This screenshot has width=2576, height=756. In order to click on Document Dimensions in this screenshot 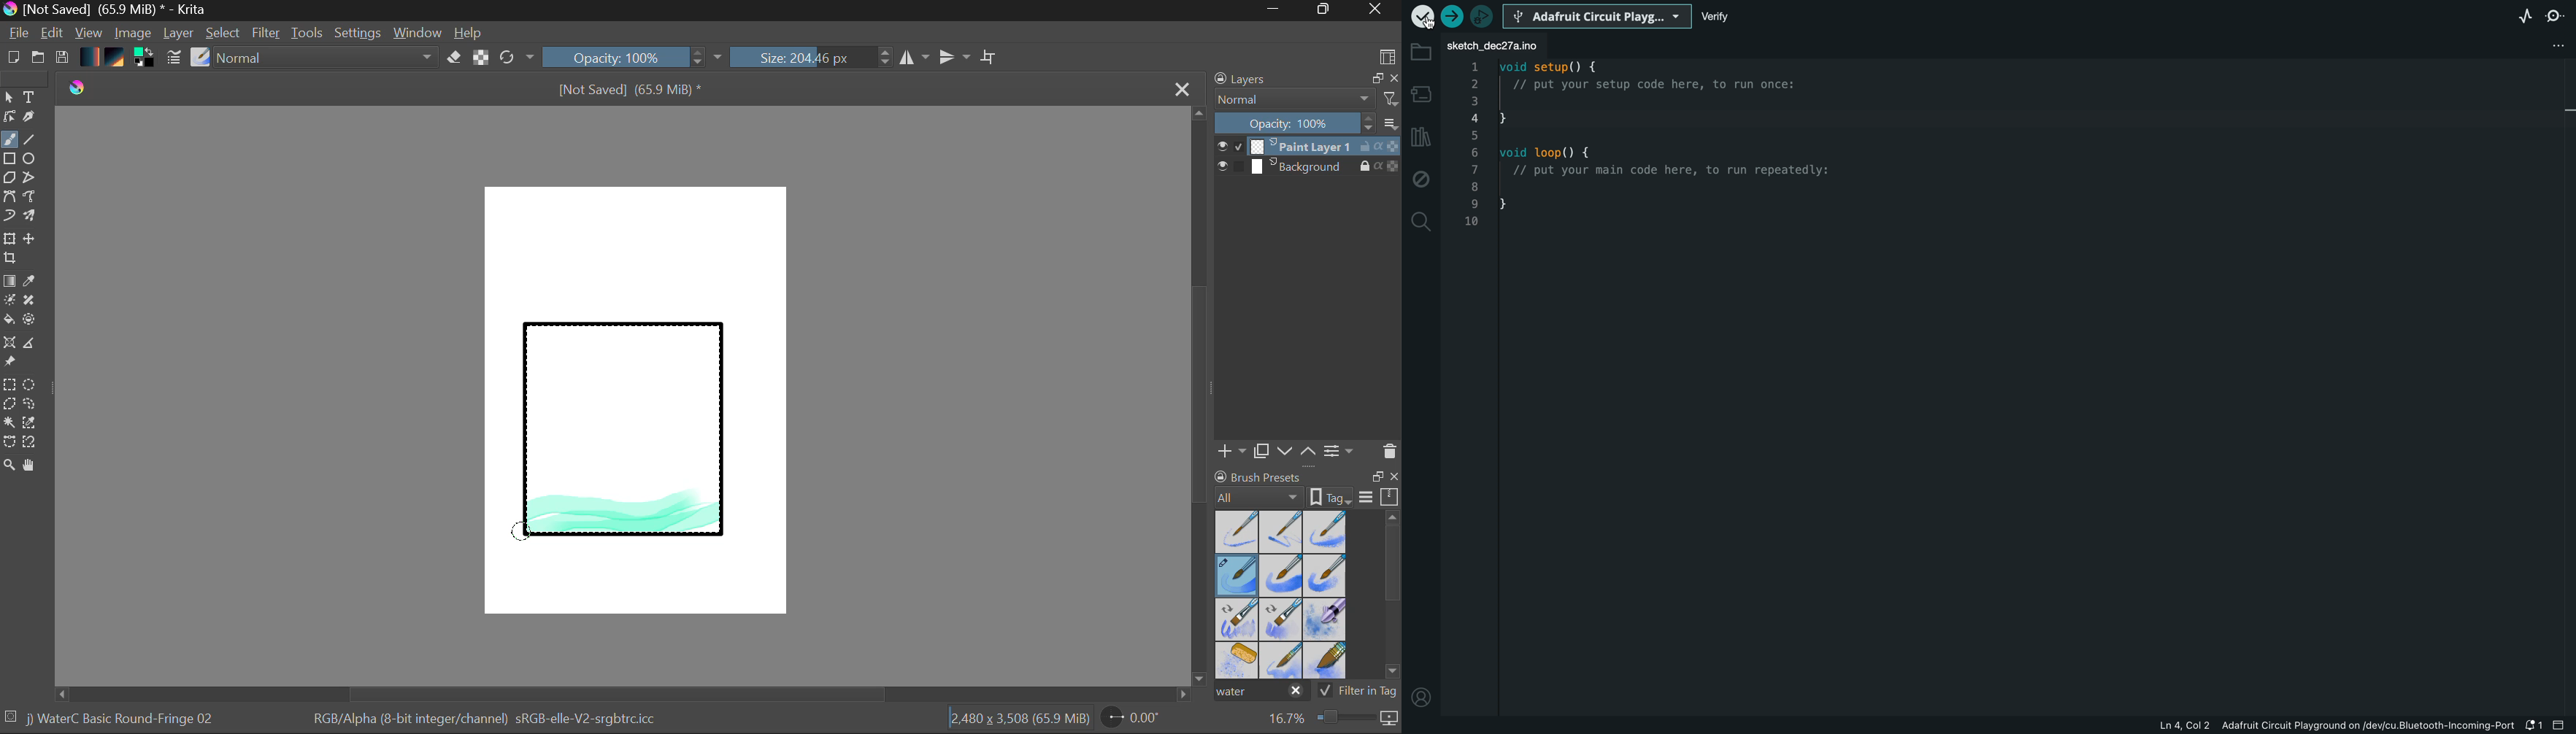, I will do `click(1019, 721)`.